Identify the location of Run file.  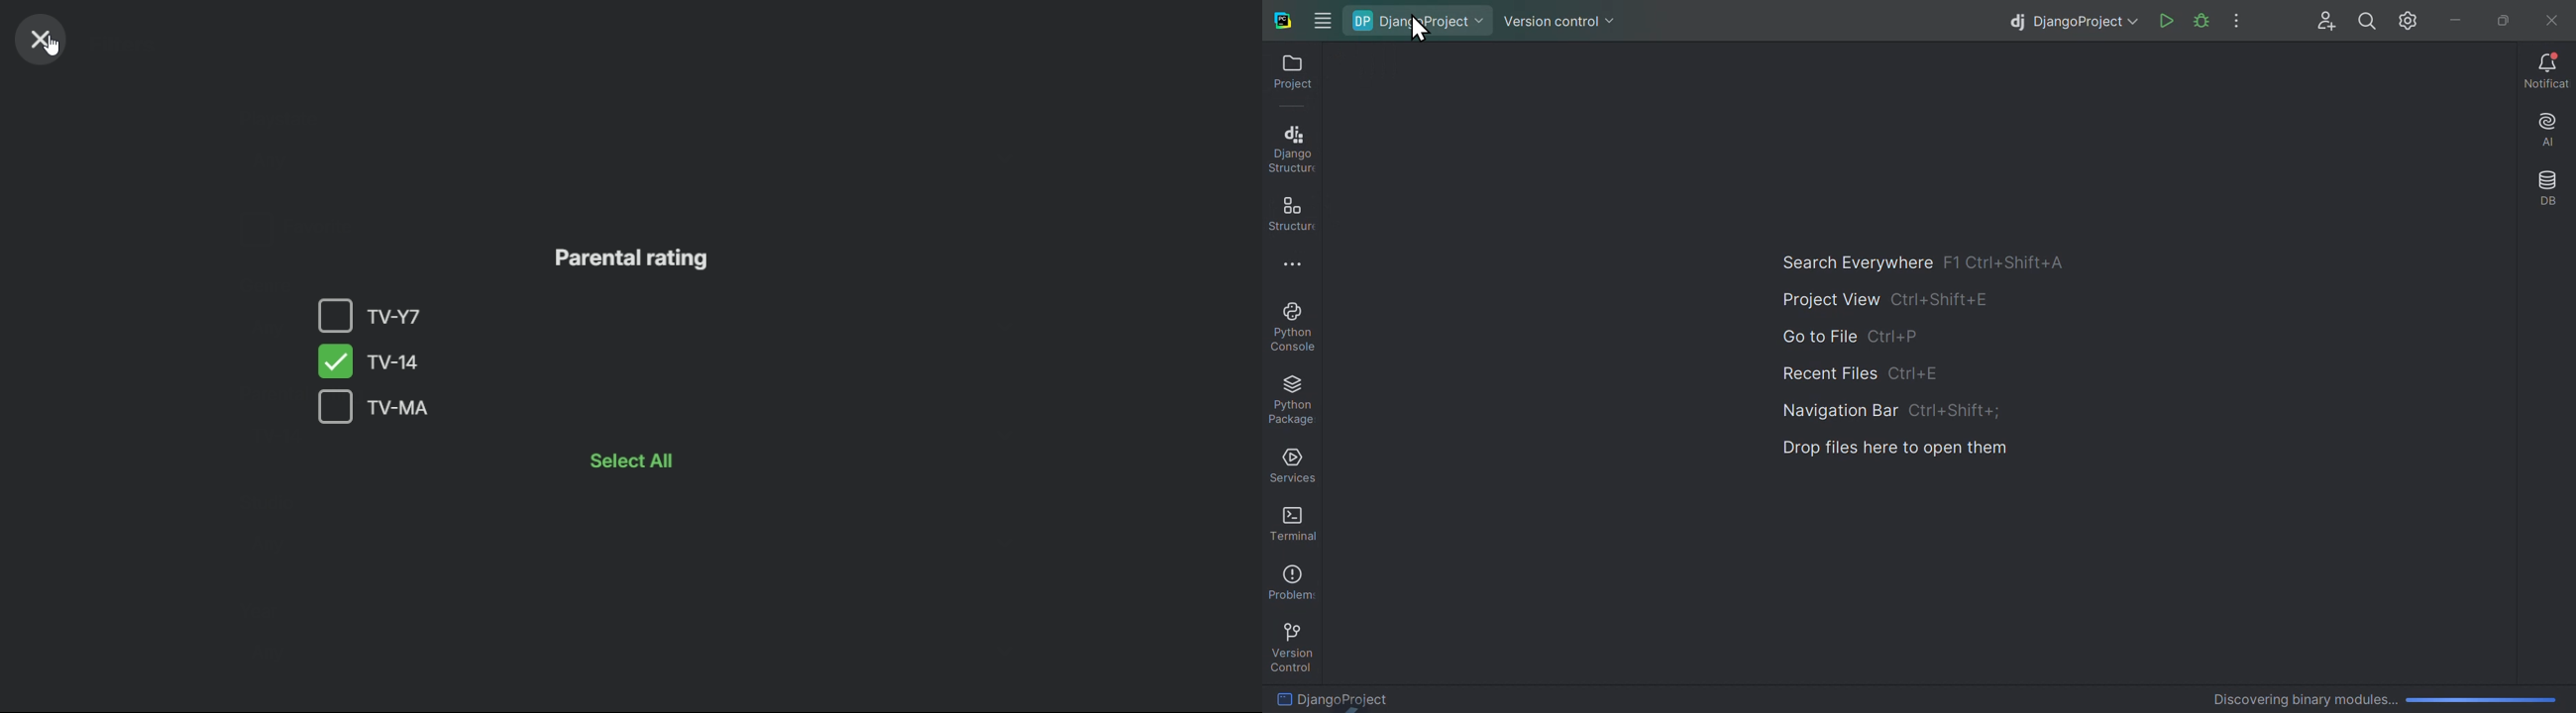
(2167, 22).